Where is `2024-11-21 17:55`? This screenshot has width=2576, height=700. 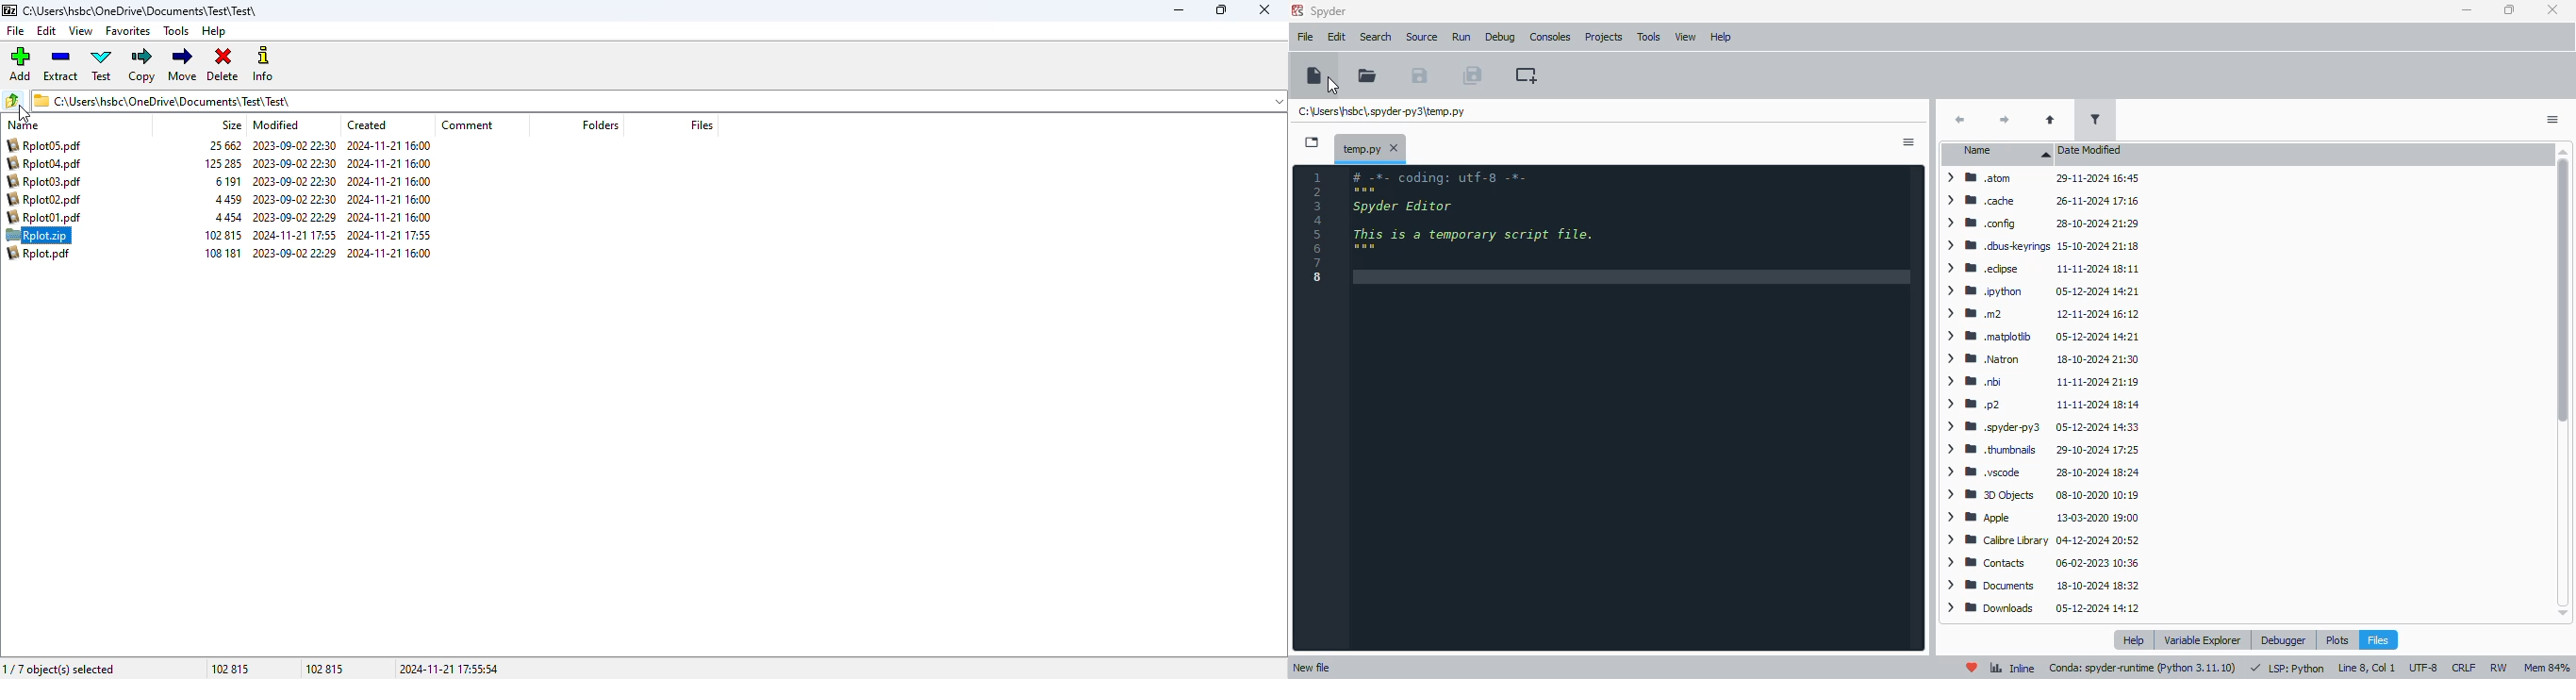
2024-11-21 17:55 is located at coordinates (388, 235).